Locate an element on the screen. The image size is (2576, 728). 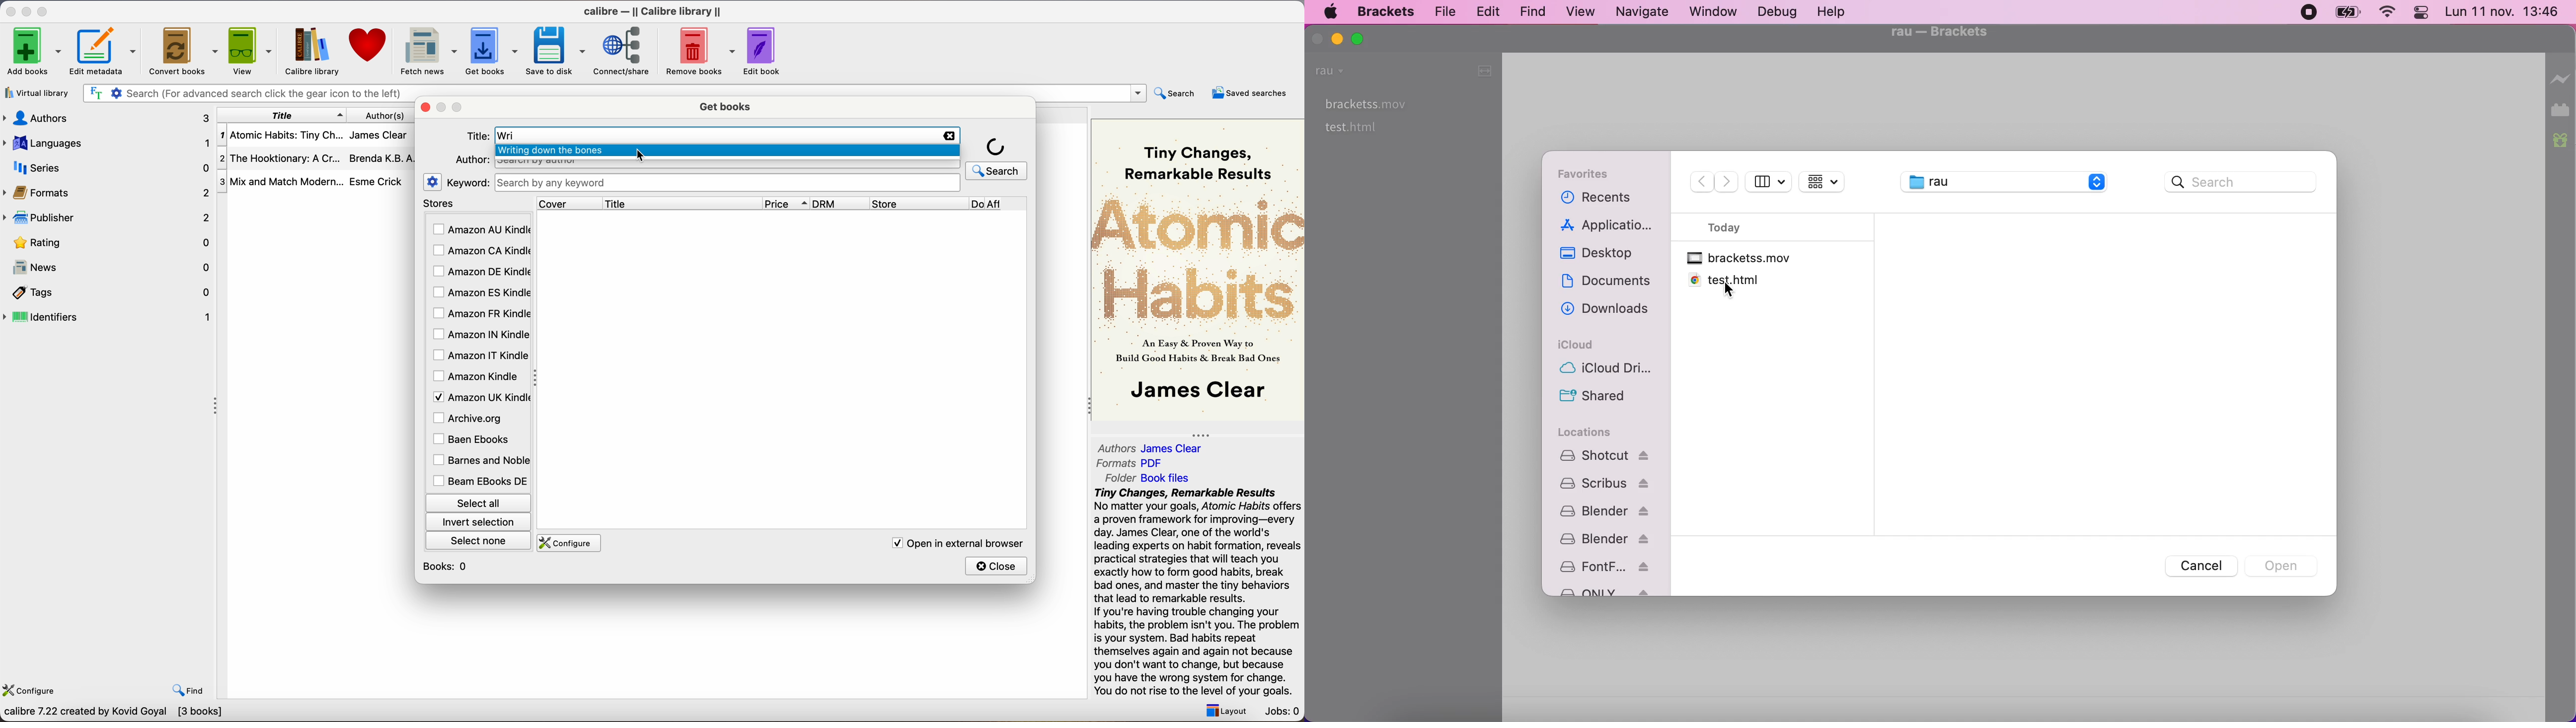
saved searches is located at coordinates (1250, 93).